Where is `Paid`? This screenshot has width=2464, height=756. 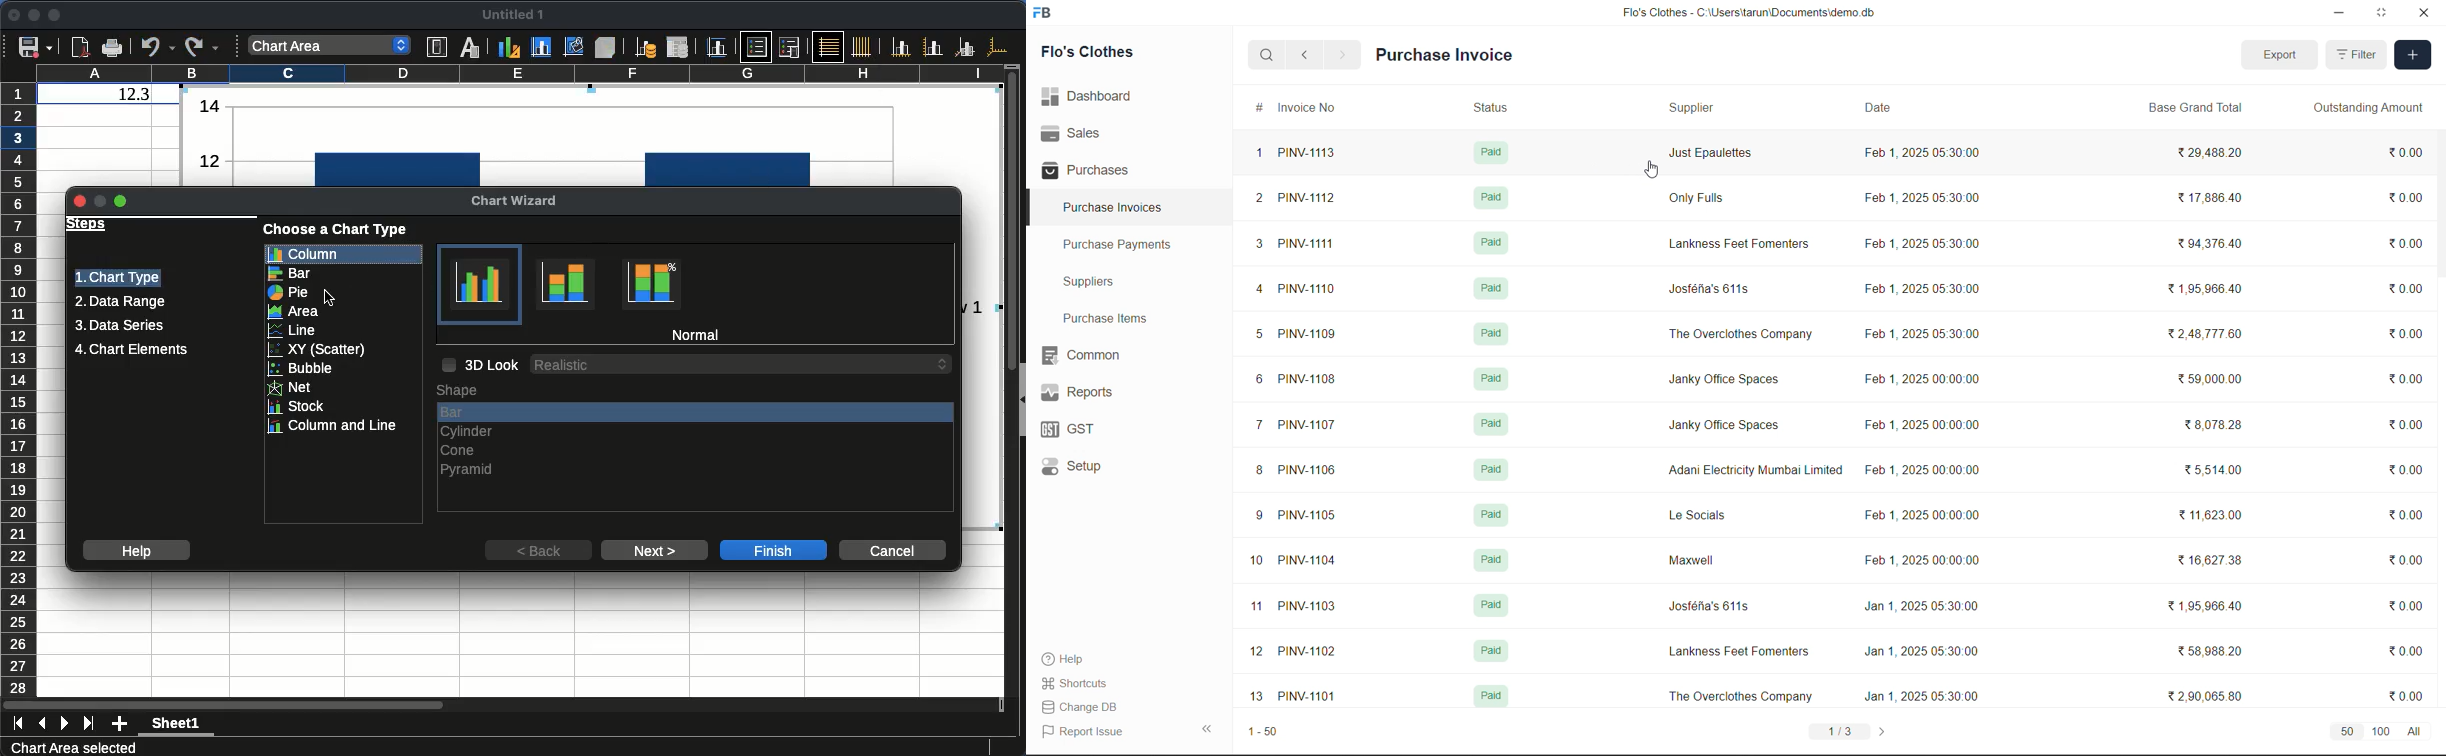 Paid is located at coordinates (1499, 380).